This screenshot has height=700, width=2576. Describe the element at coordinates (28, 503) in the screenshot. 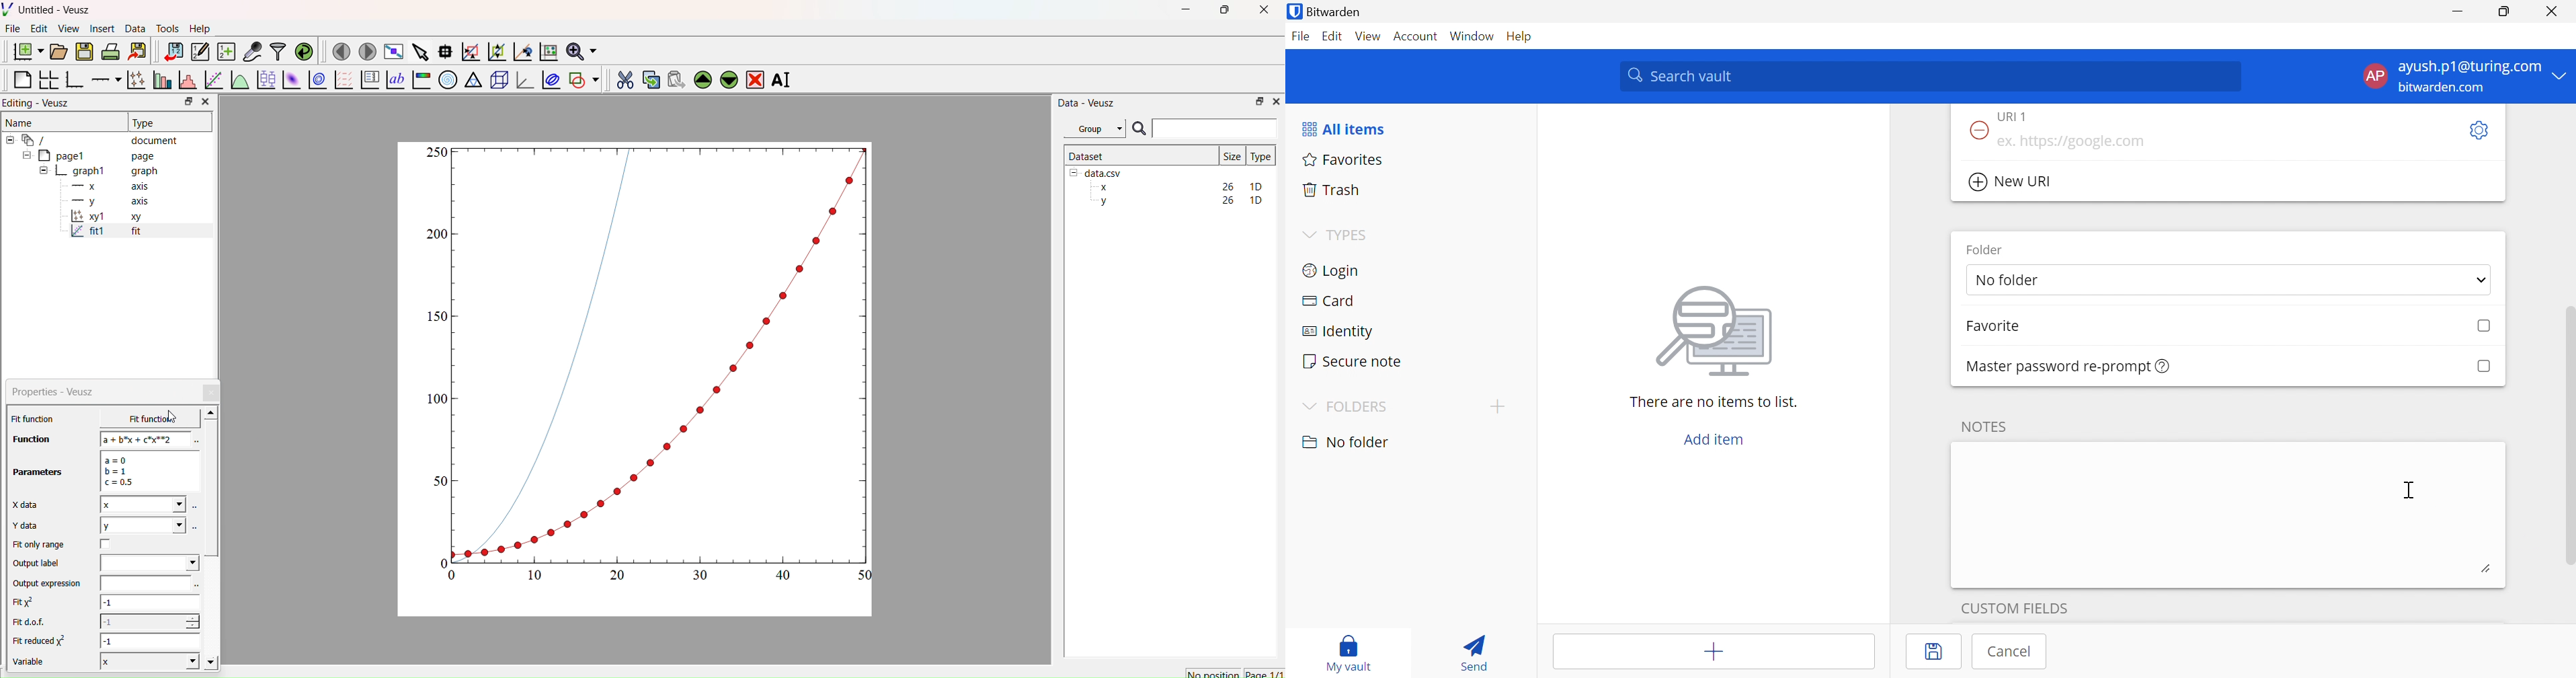

I see `X data` at that location.